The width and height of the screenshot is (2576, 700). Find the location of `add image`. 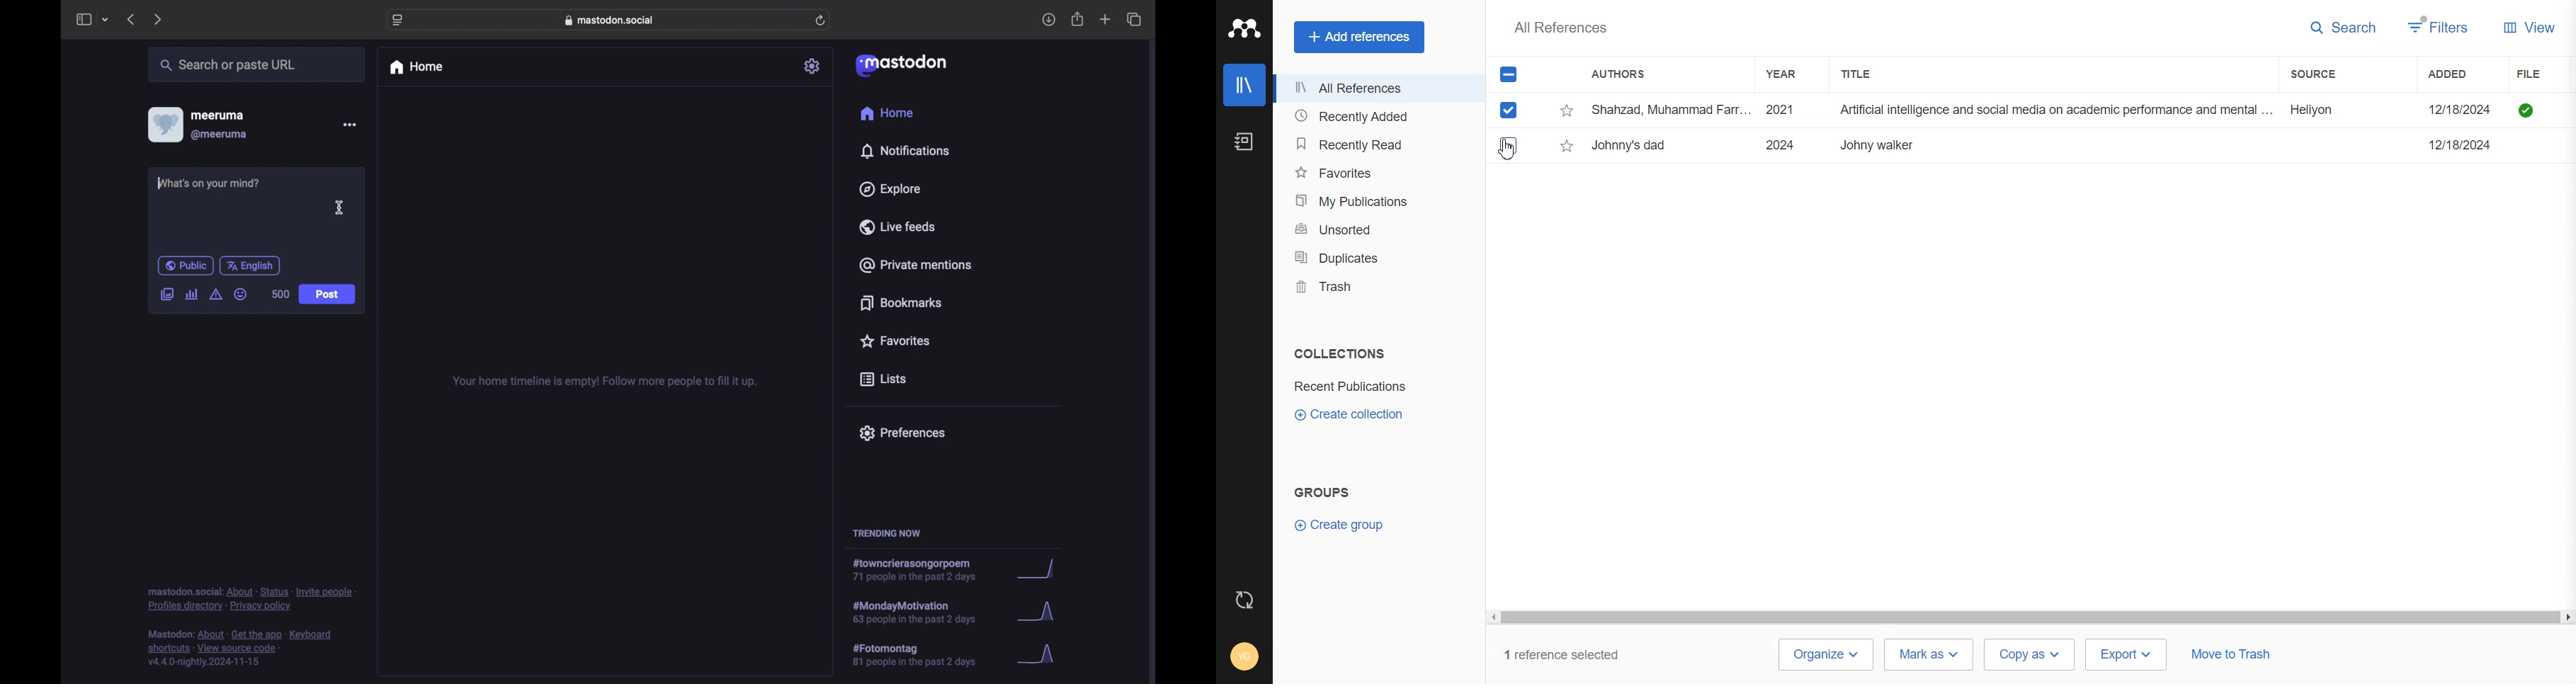

add image is located at coordinates (167, 295).